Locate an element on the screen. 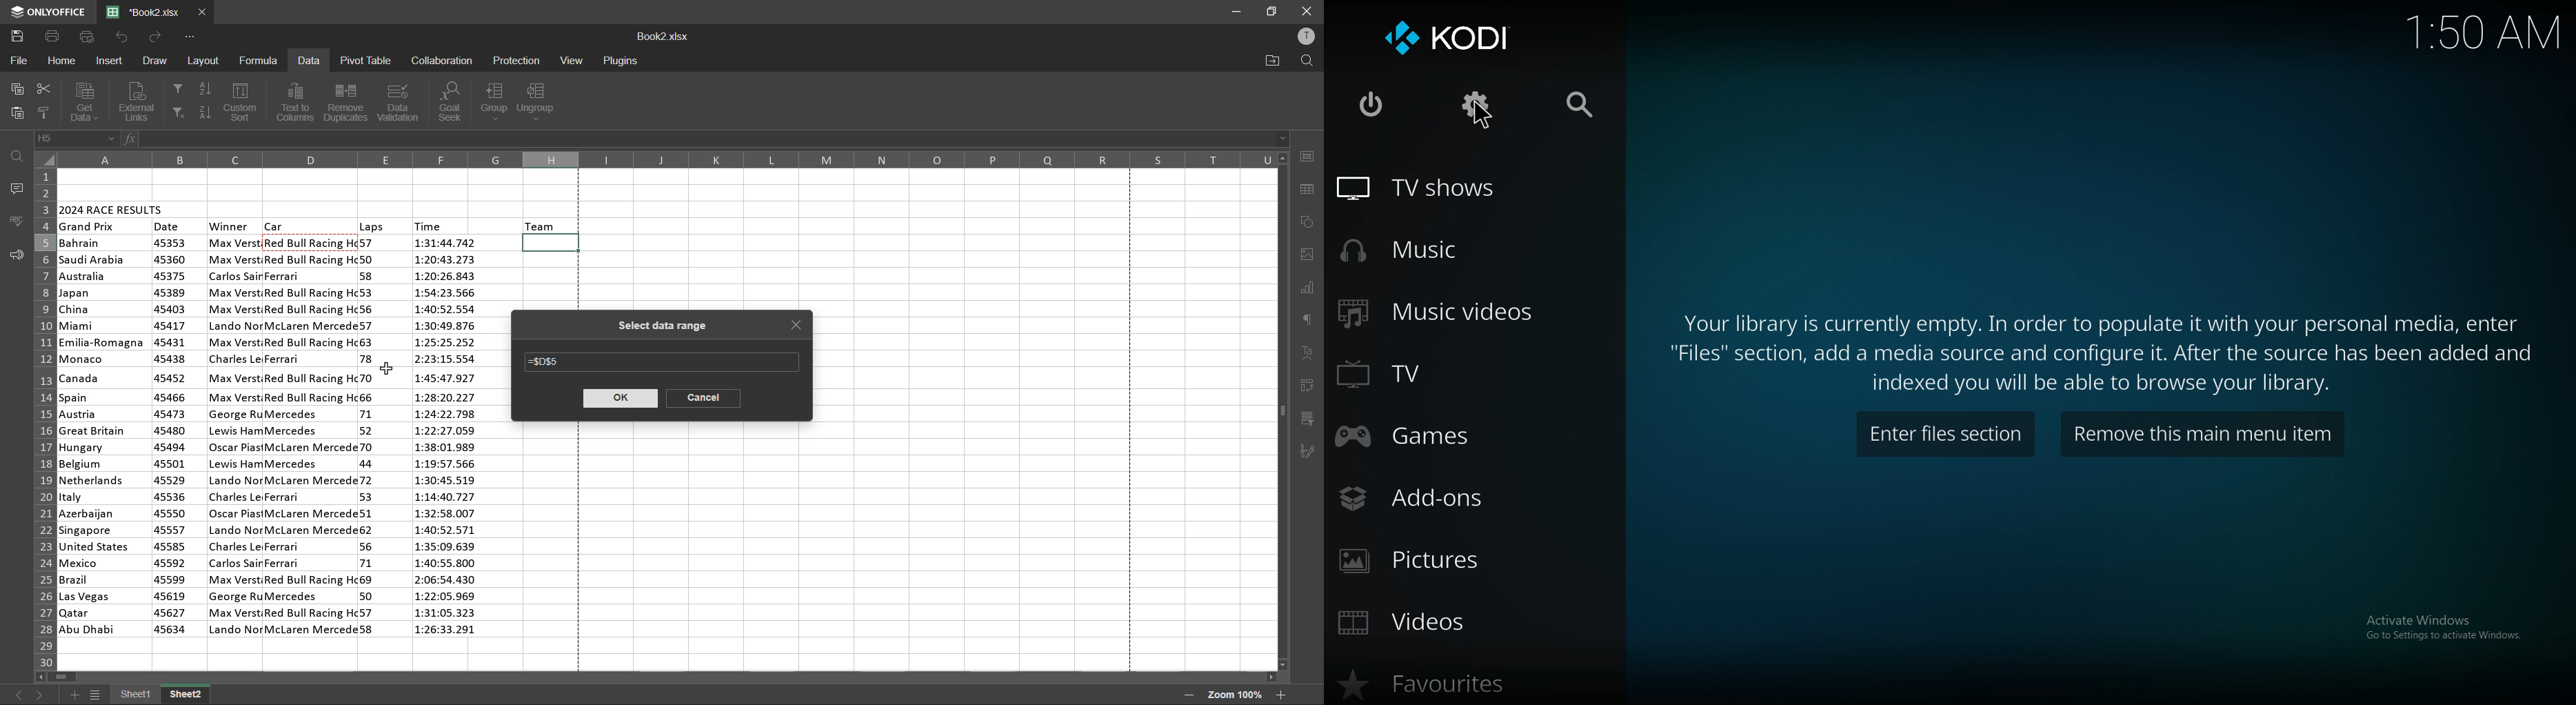 The image size is (2576, 728). text is located at coordinates (1309, 353).